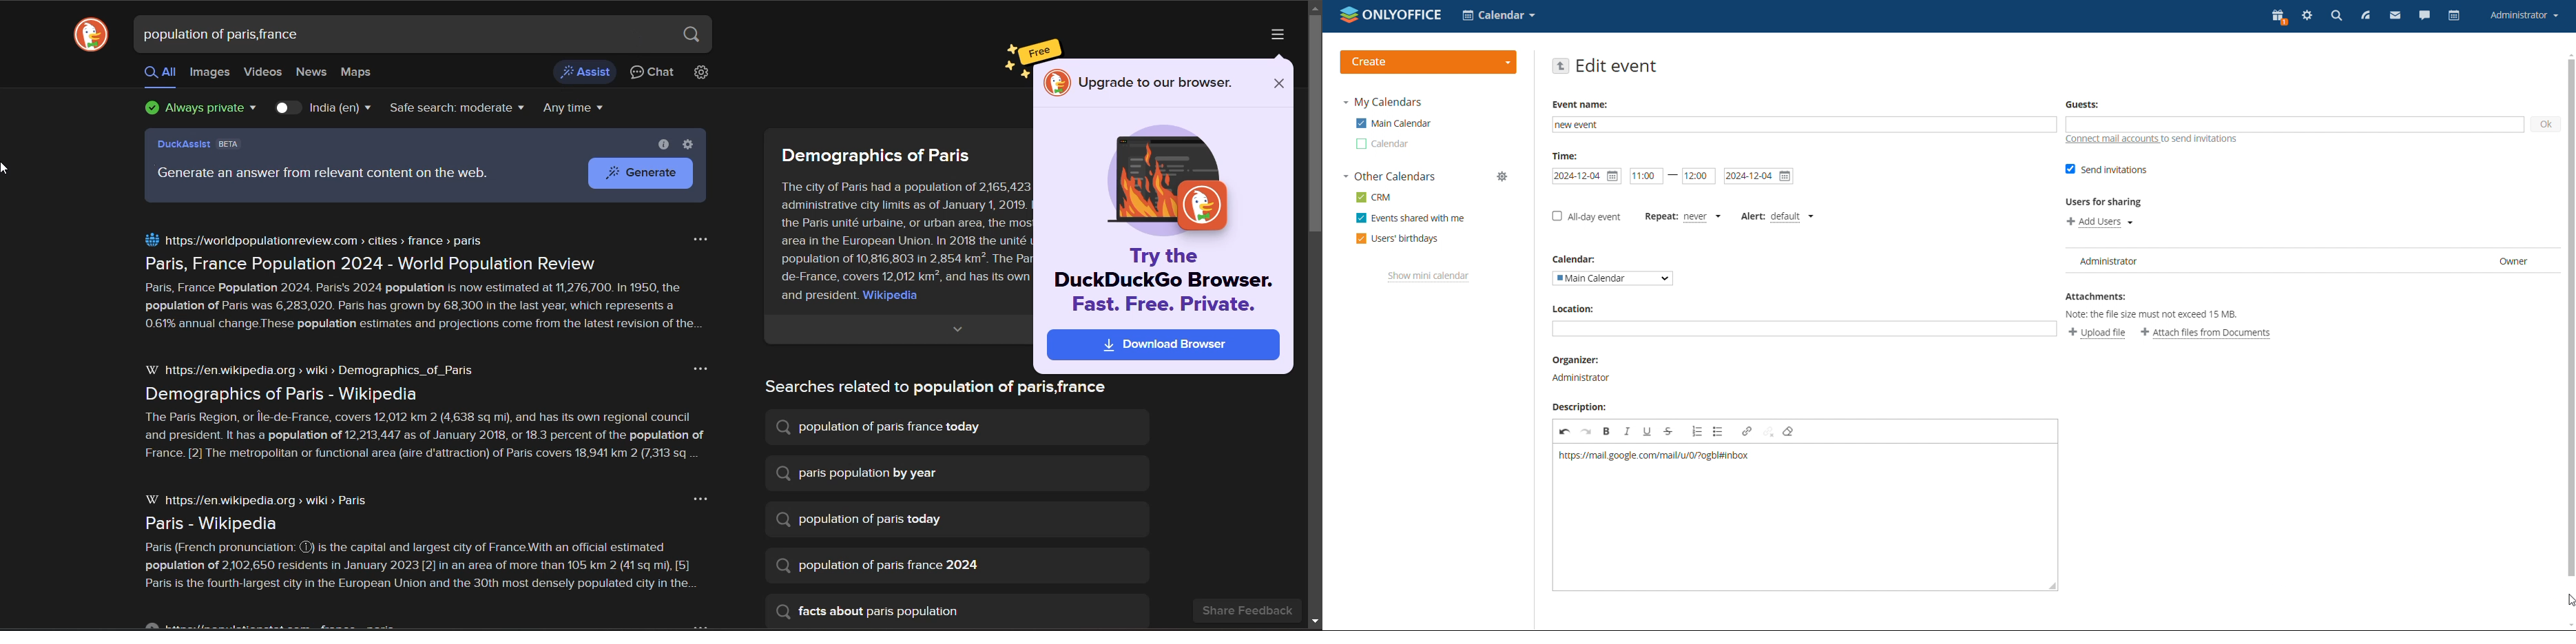 This screenshot has width=2576, height=644. What do you see at coordinates (1701, 216) in the screenshot?
I see `never` at bounding box center [1701, 216].